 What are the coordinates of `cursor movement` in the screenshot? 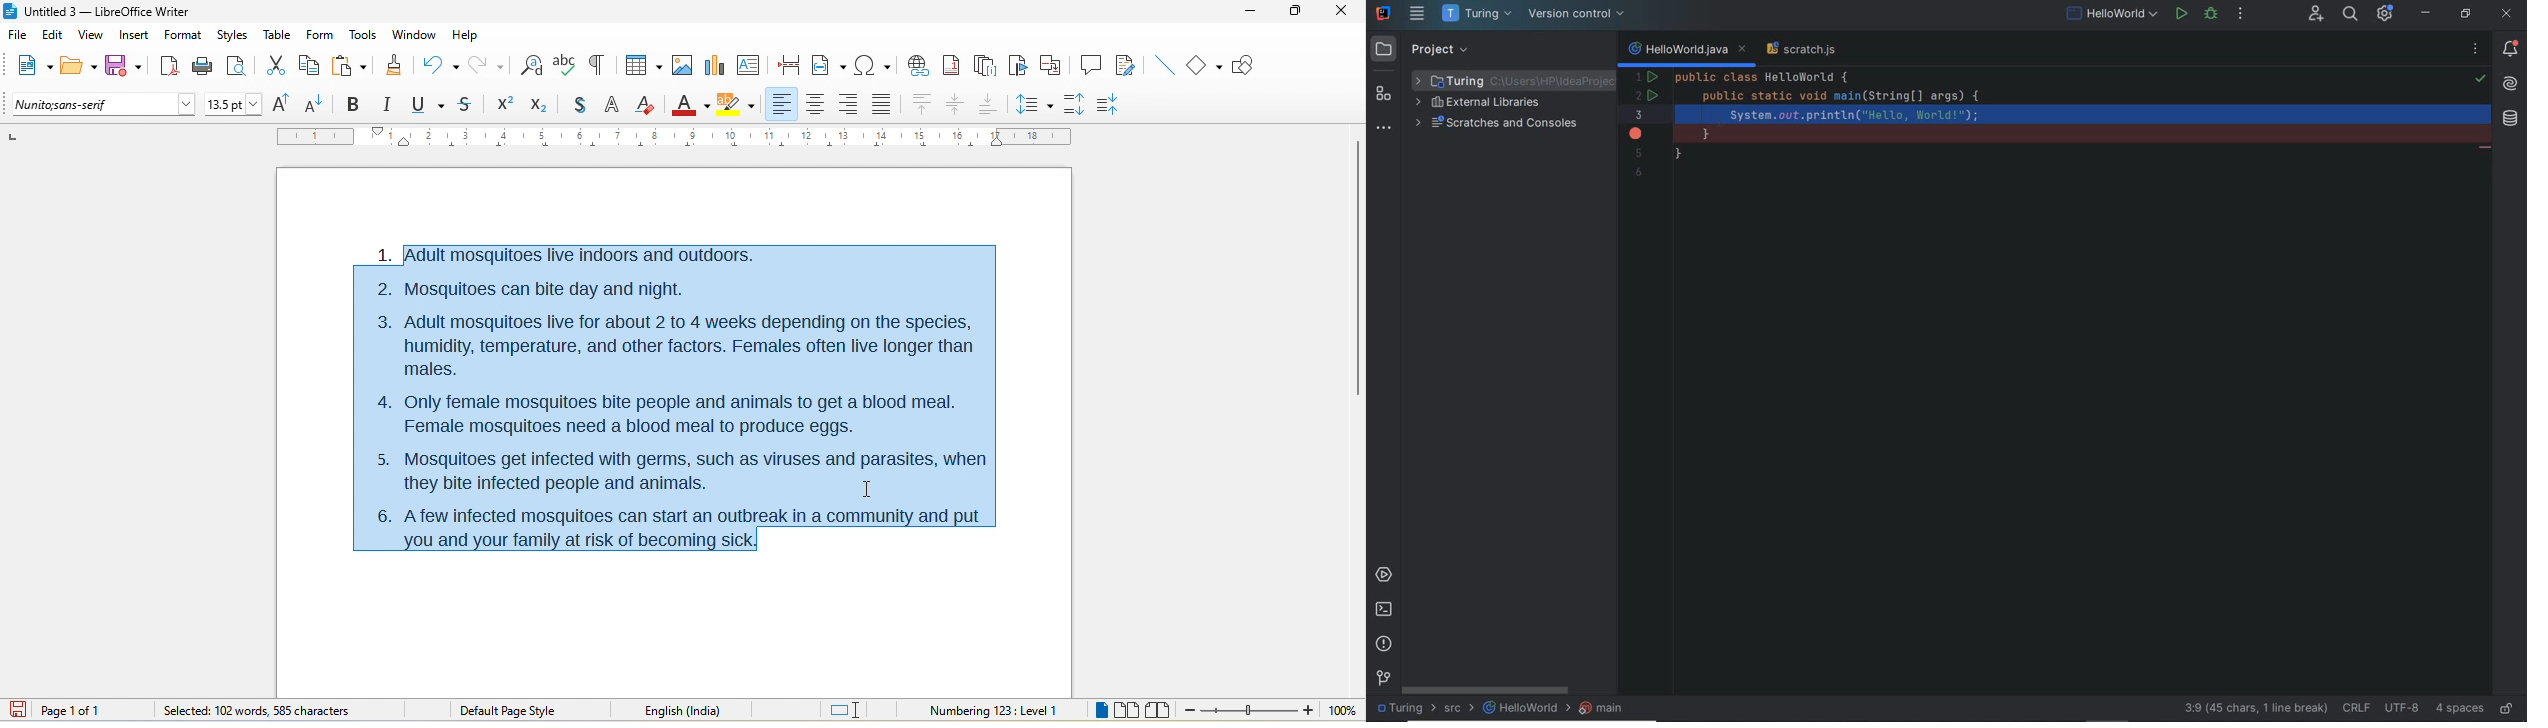 It's located at (870, 487).